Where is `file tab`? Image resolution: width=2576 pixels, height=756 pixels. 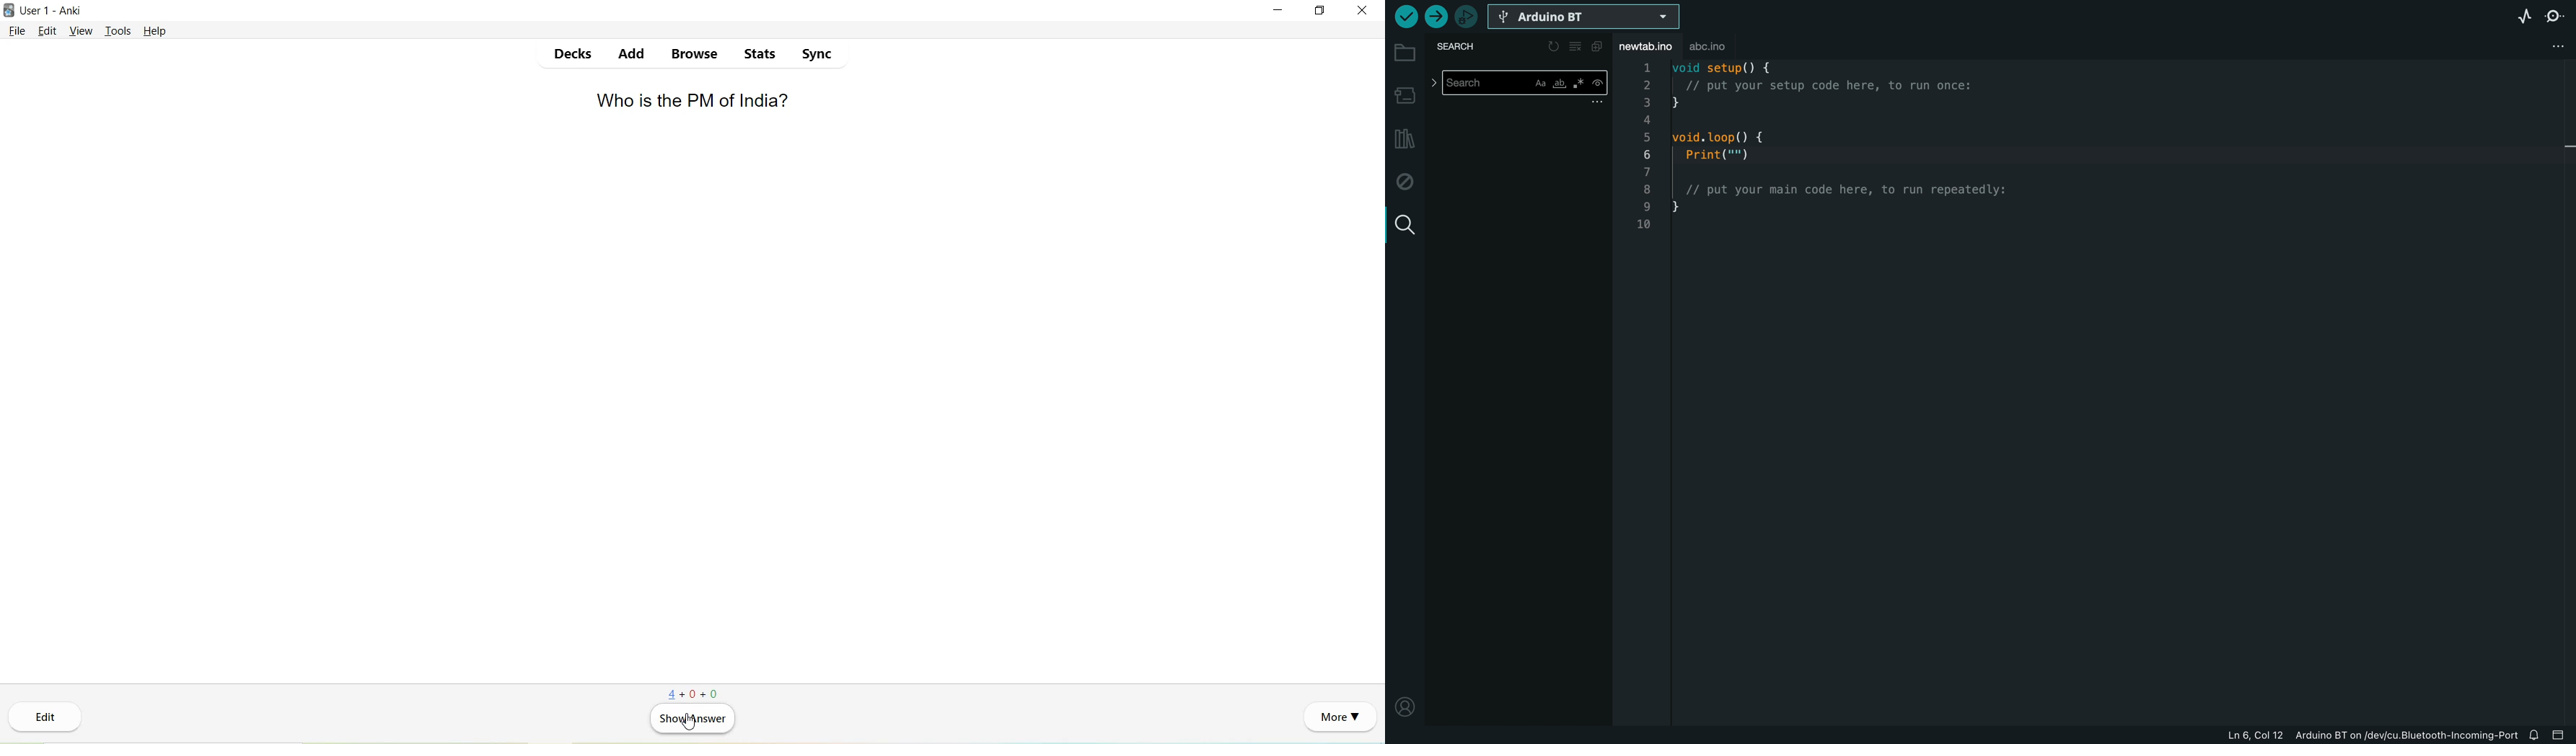 file tab is located at coordinates (1650, 48).